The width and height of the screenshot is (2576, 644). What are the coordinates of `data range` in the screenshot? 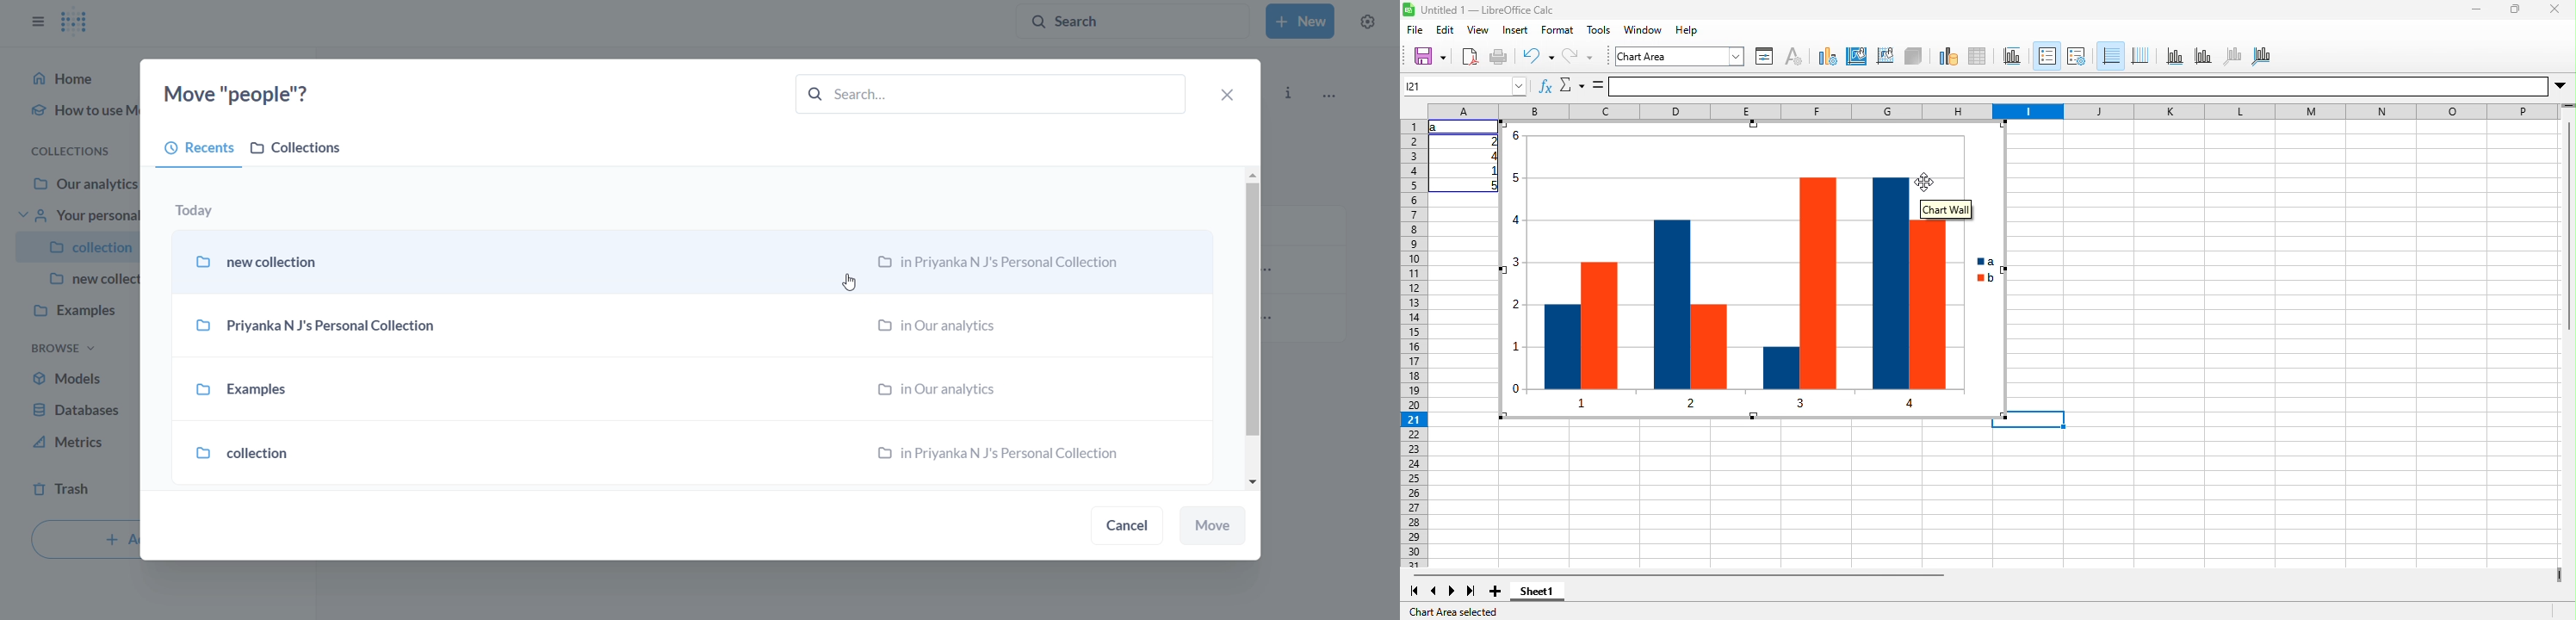 It's located at (1948, 58).